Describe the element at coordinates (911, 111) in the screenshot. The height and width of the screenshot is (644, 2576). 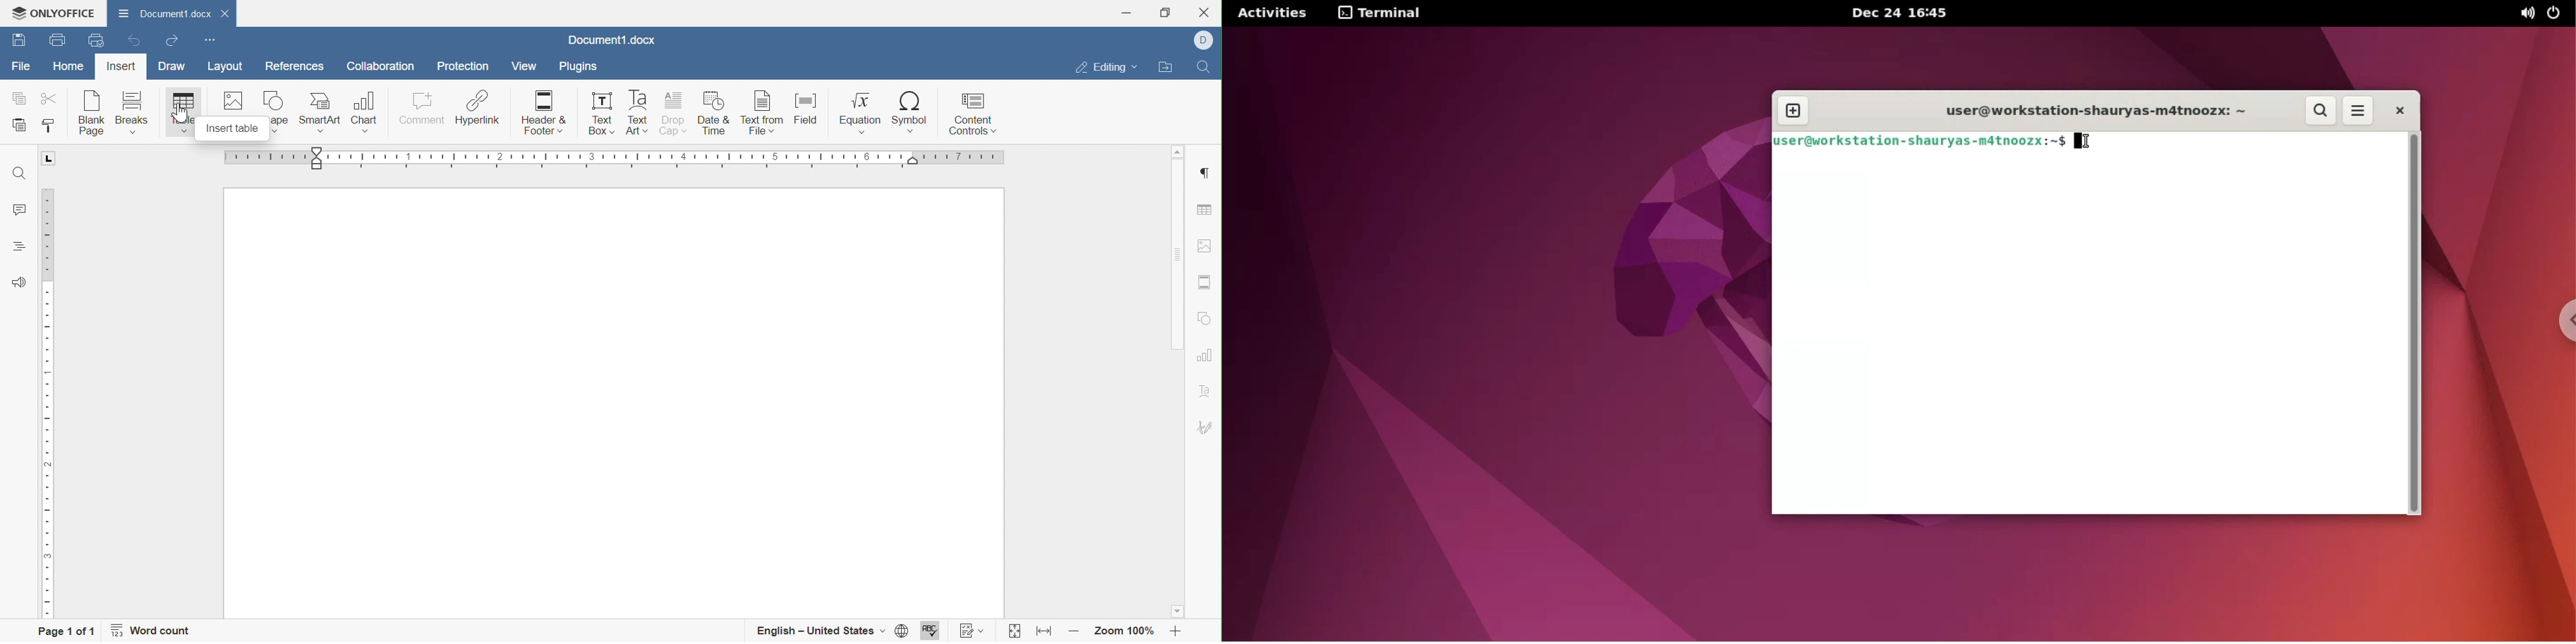
I see `Symbol` at that location.